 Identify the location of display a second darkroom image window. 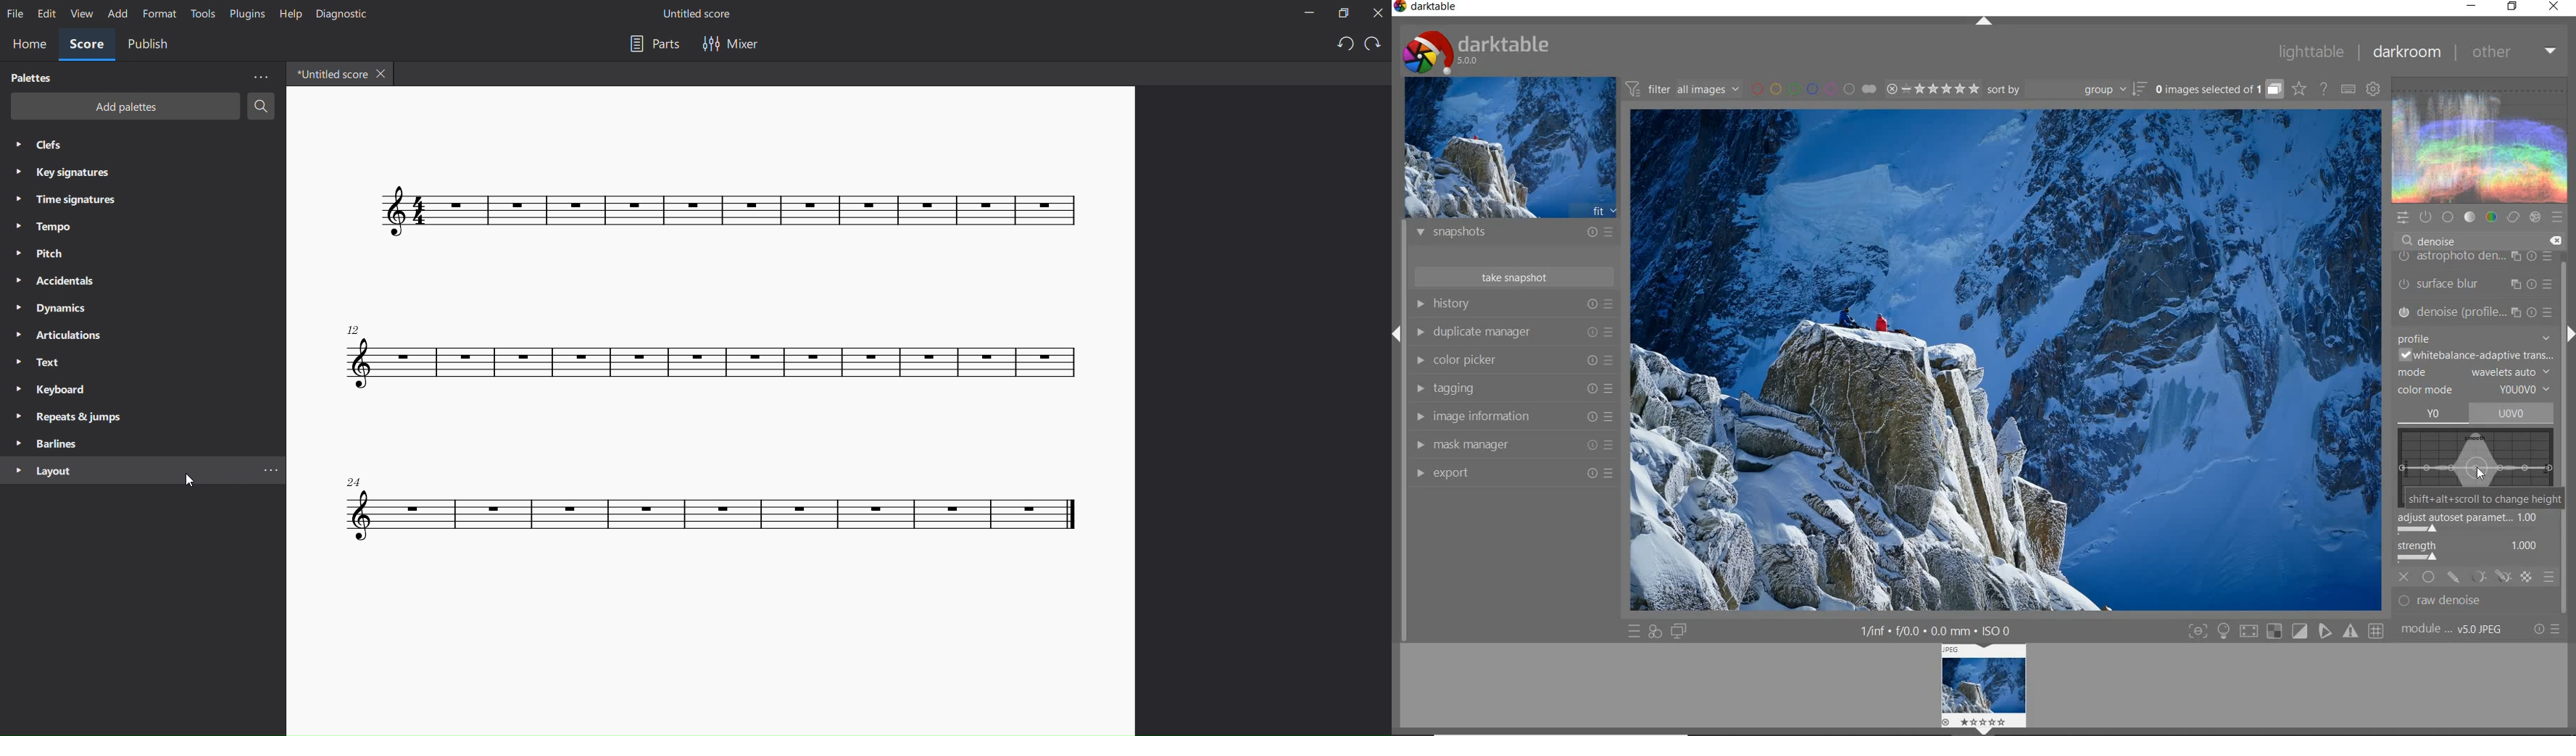
(1679, 632).